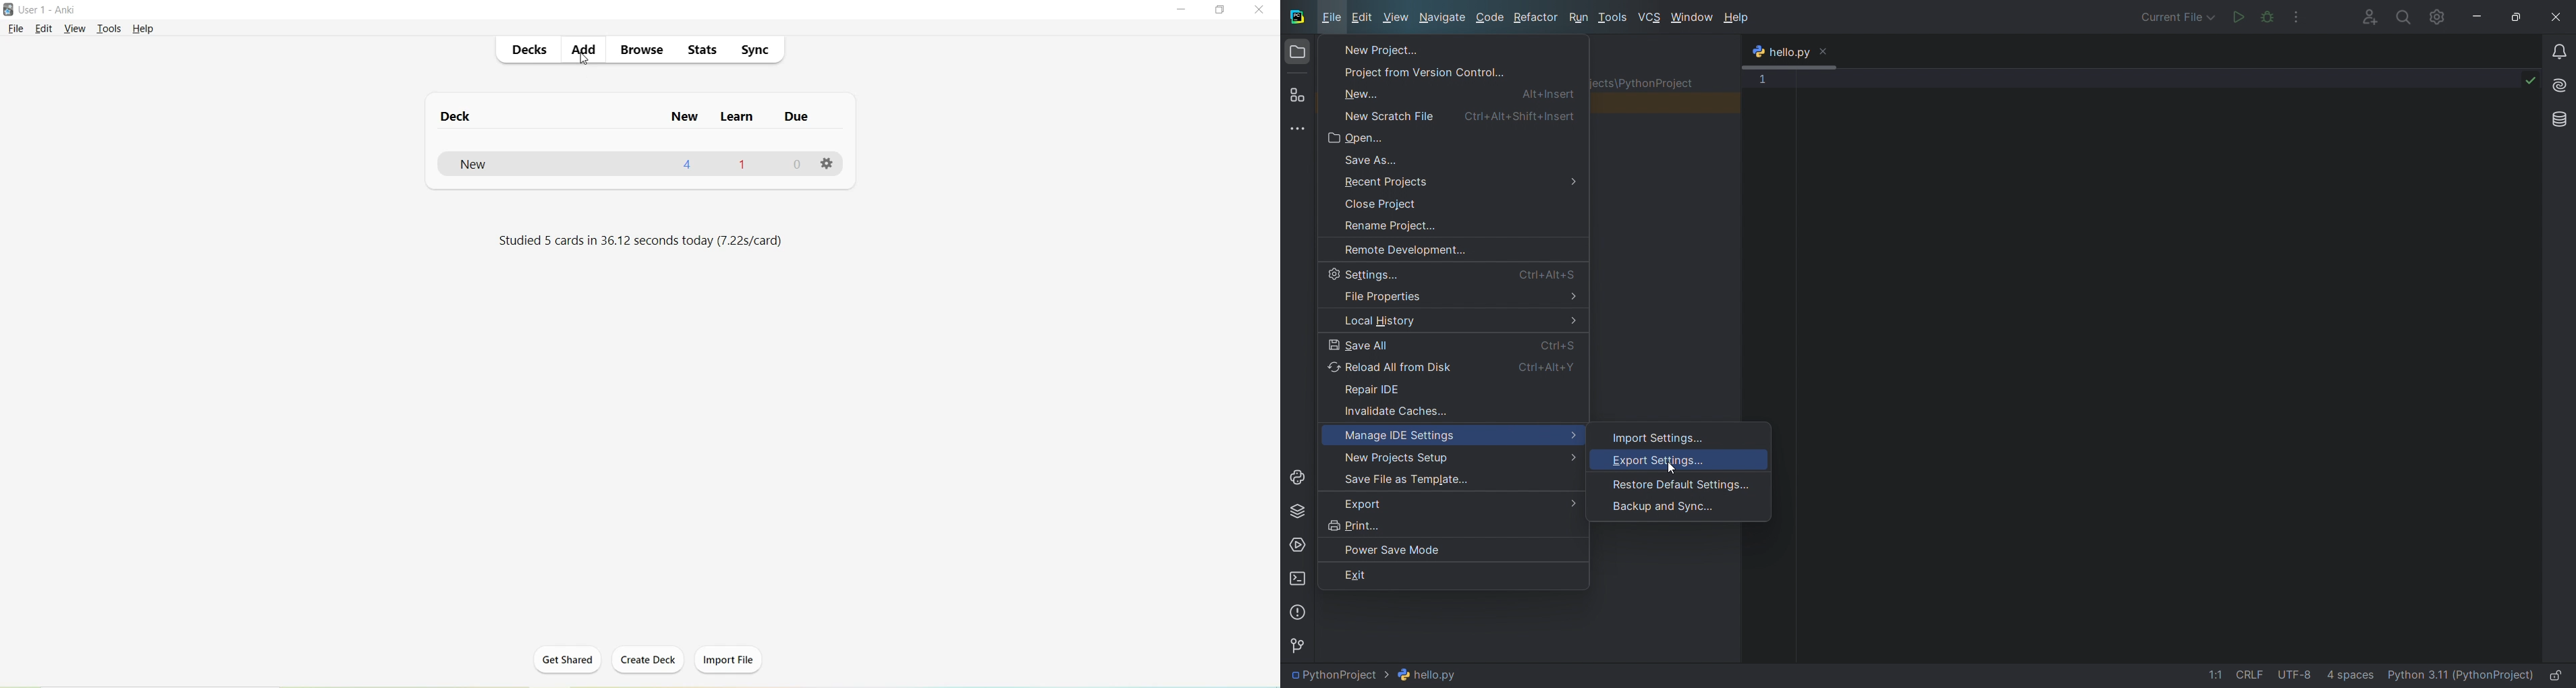 Image resolution: width=2576 pixels, height=700 pixels. I want to click on Close, so click(1259, 10).